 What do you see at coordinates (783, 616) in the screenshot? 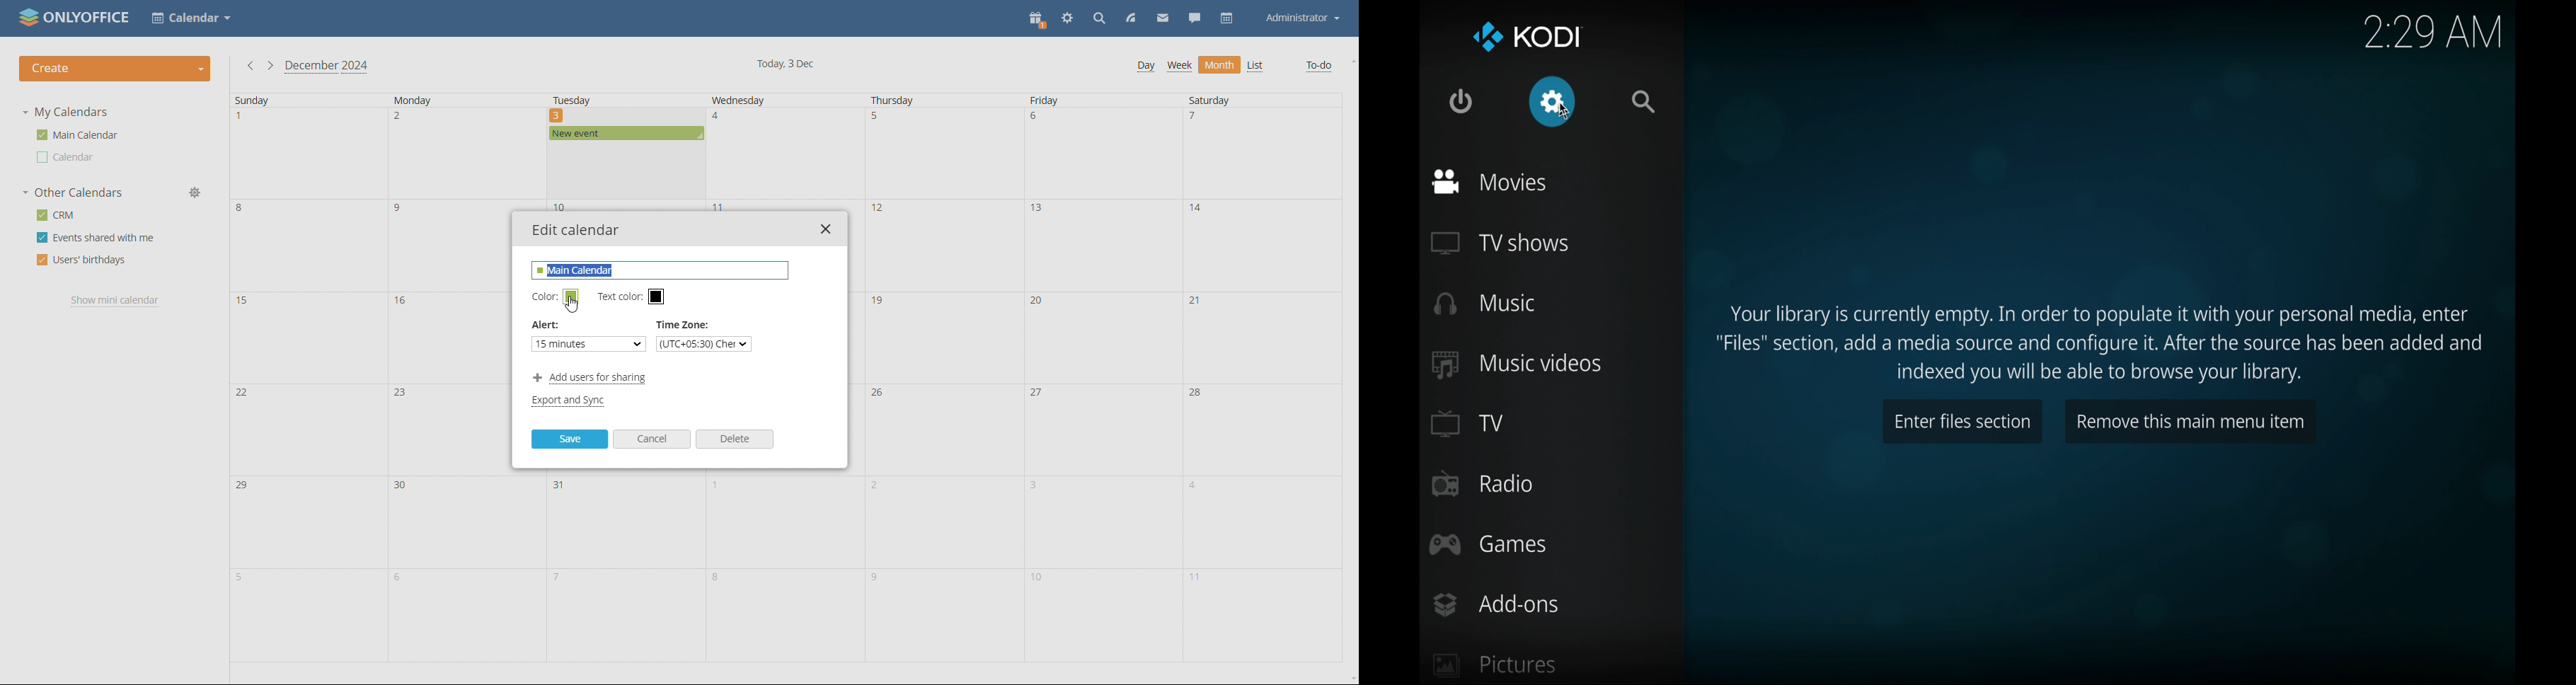
I see `date` at bounding box center [783, 616].